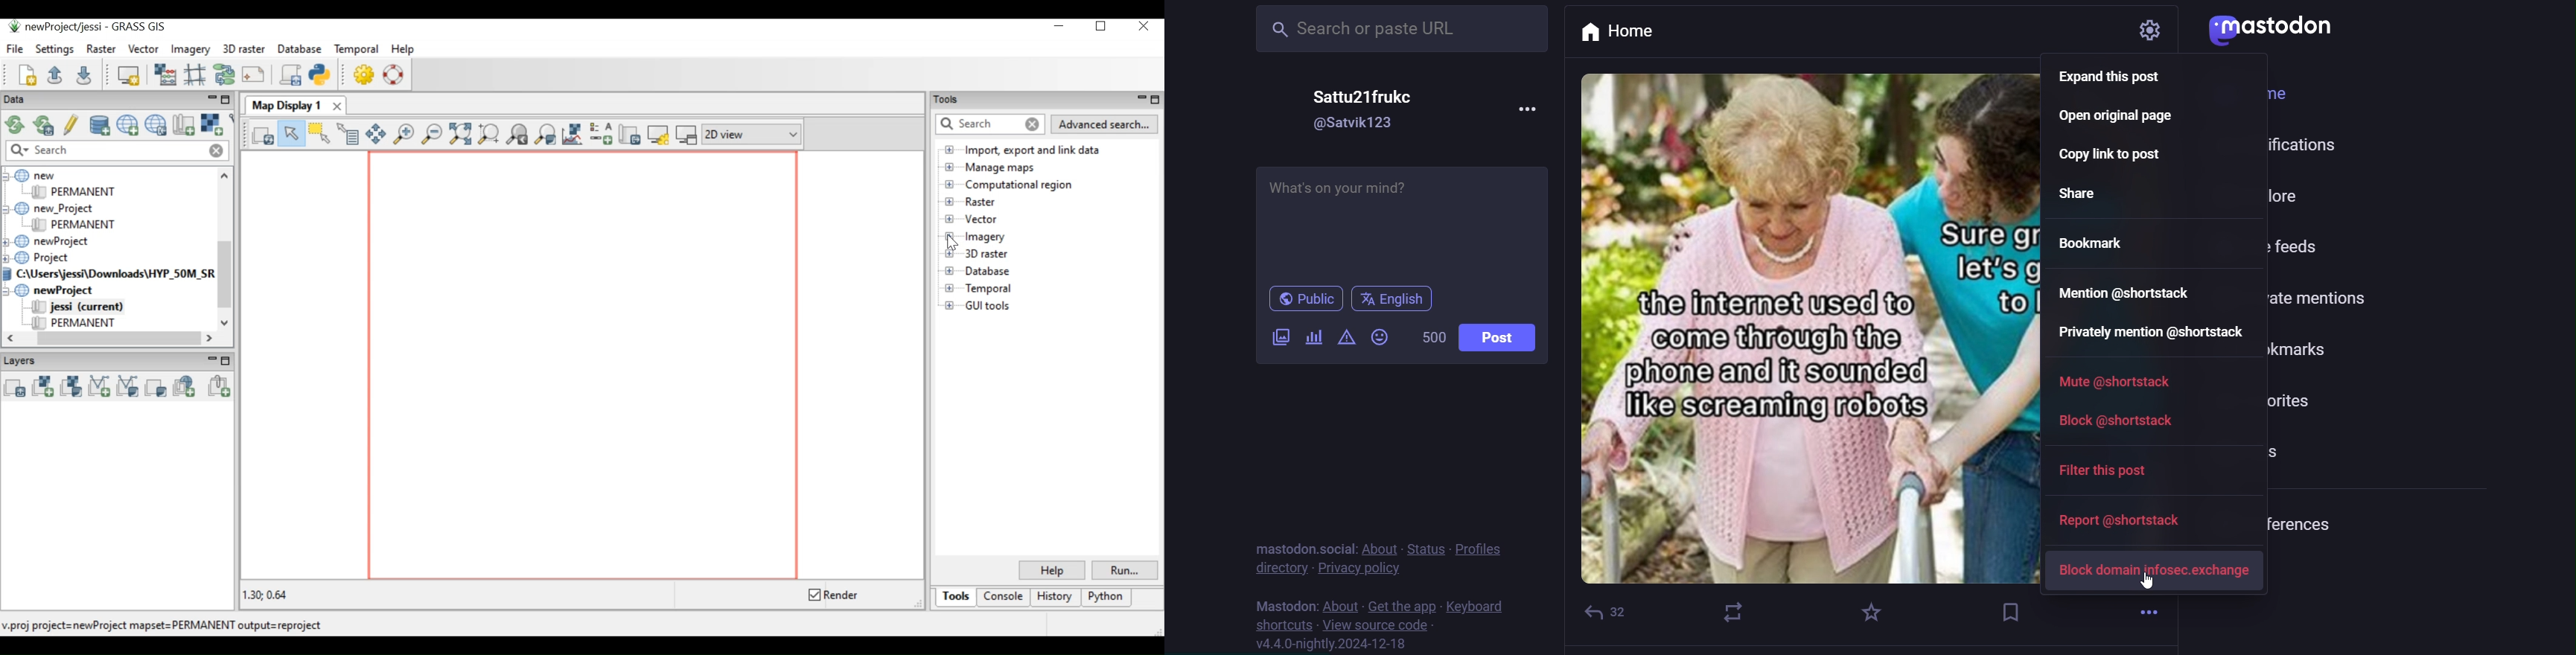 This screenshot has width=2576, height=672. What do you see at coordinates (1402, 221) in the screenshot?
I see `post here` at bounding box center [1402, 221].